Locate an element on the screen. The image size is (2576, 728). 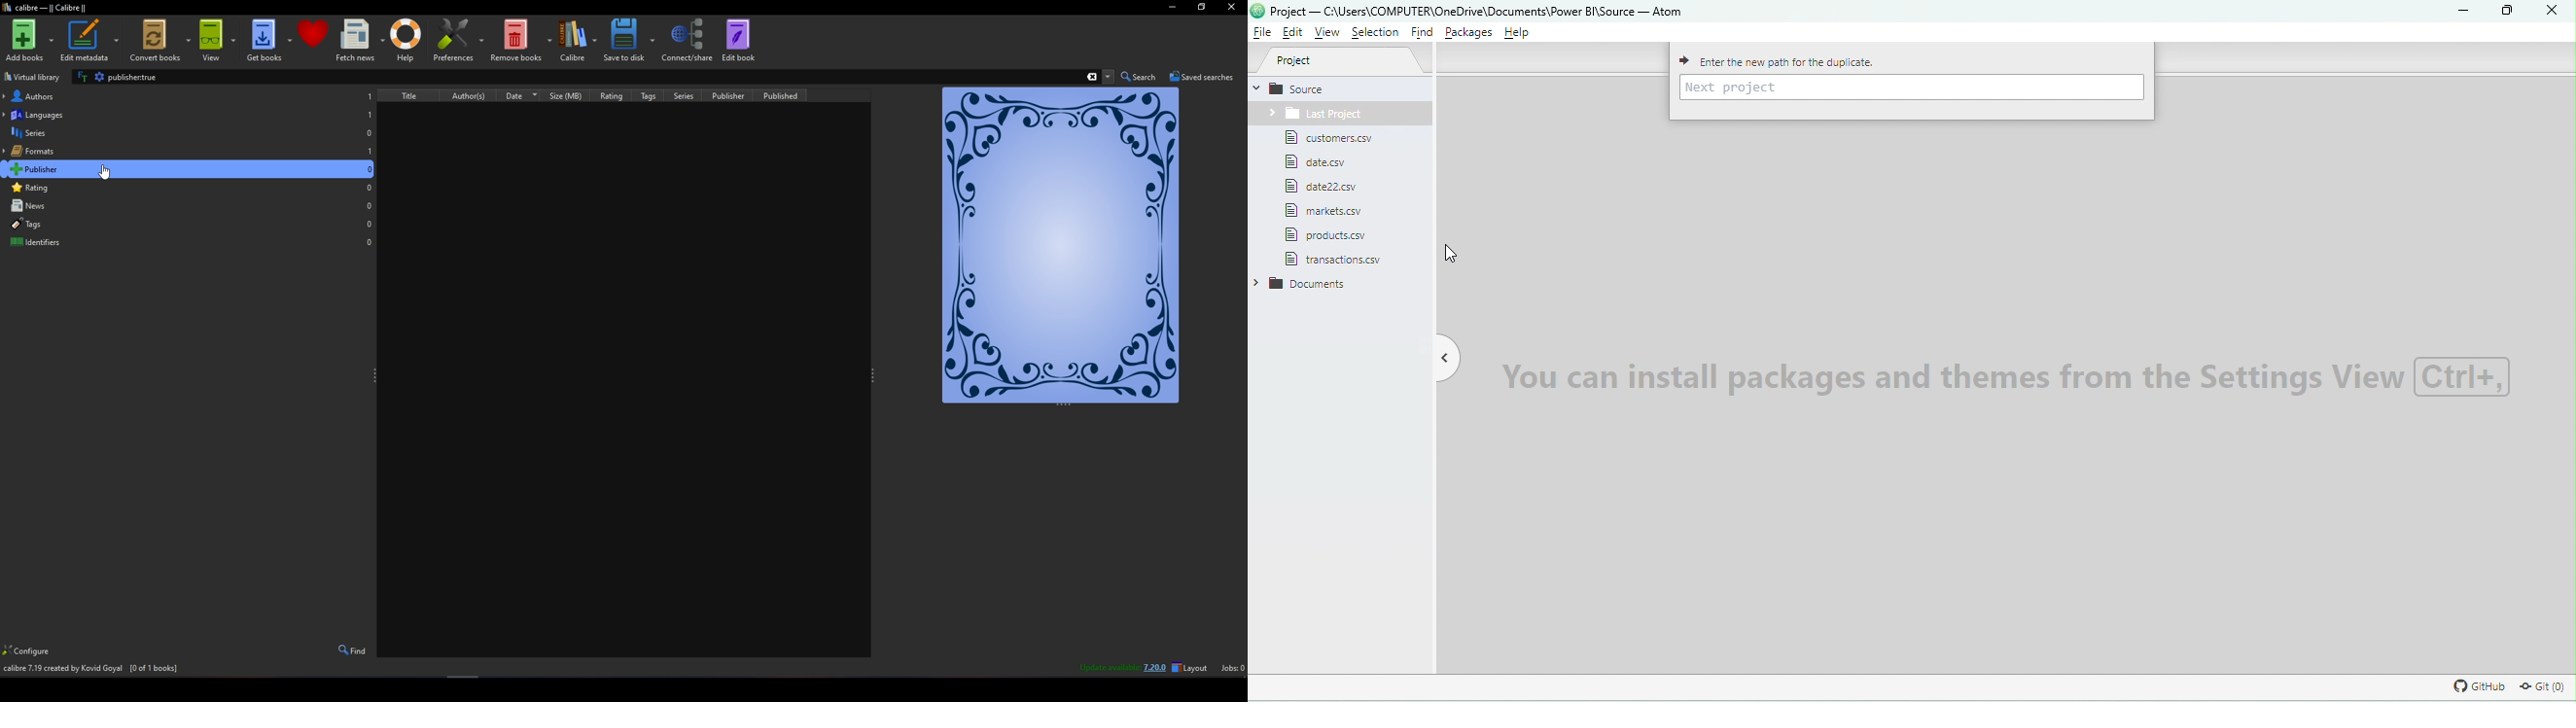
Publisher is located at coordinates (737, 96).